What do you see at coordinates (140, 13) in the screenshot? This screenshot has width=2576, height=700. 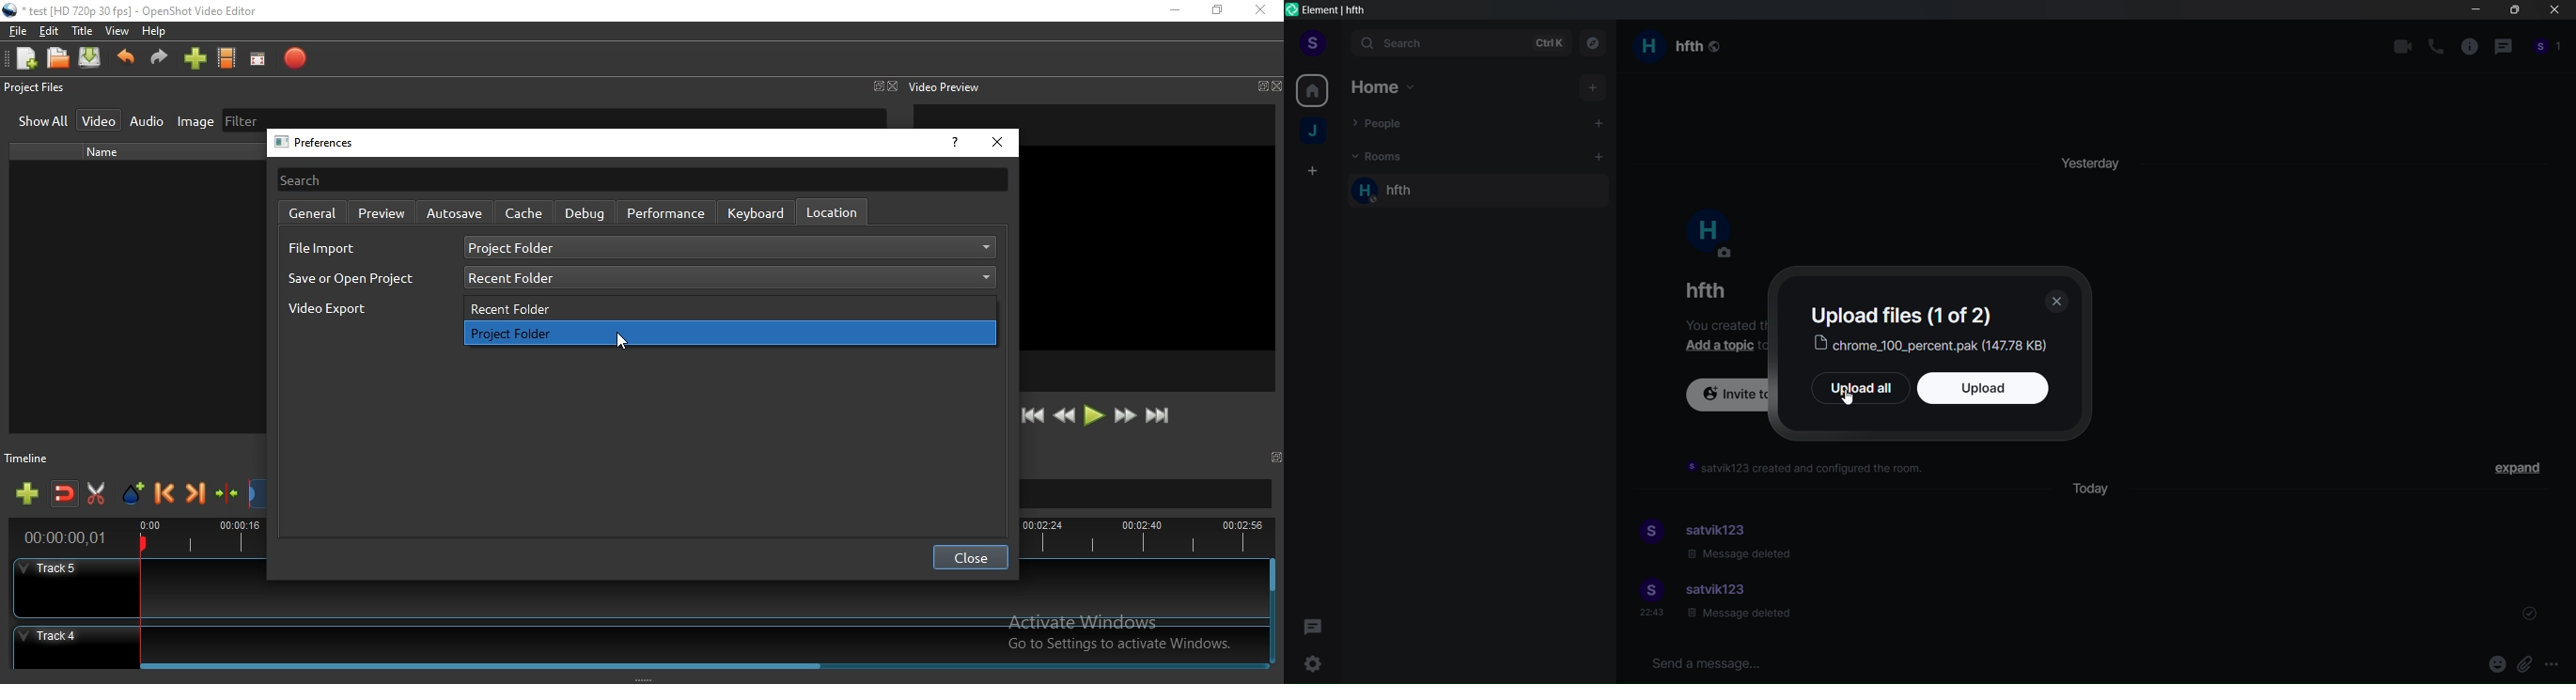 I see `" test [HD 720p 30 fps] - OpenShot Video Editor` at bounding box center [140, 13].